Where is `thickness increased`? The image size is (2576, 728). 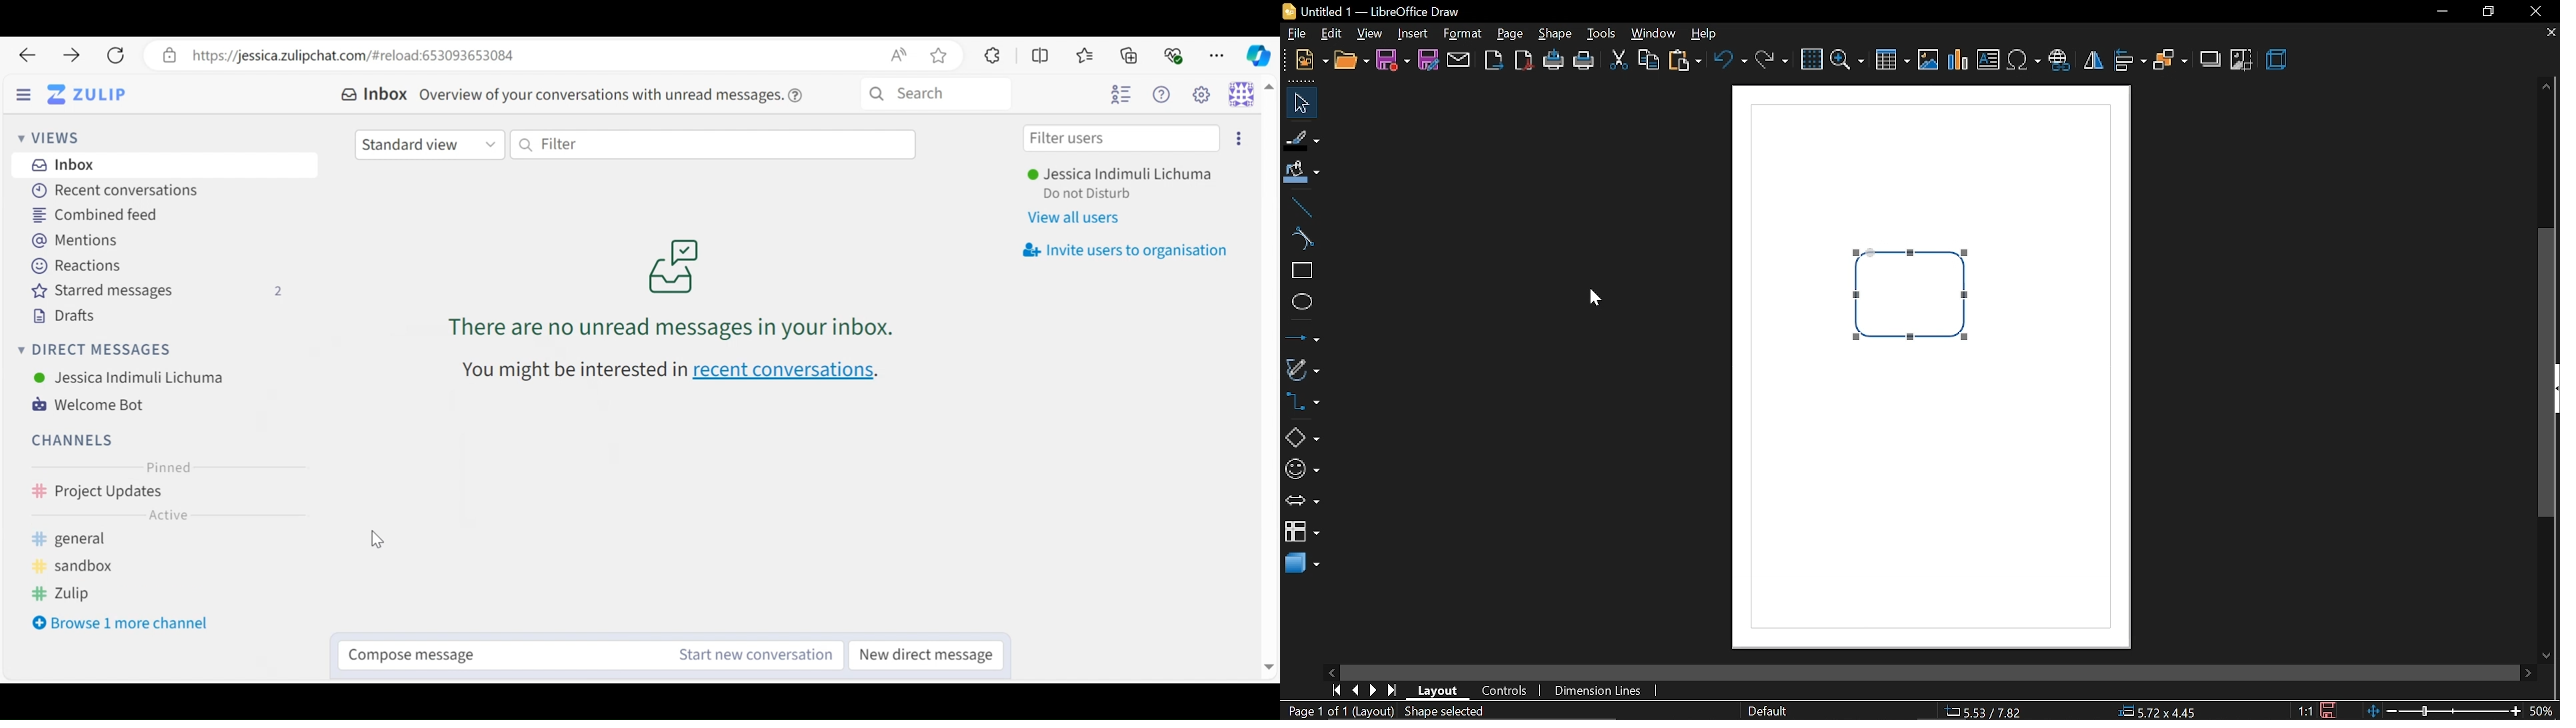 thickness increased is located at coordinates (1889, 279).